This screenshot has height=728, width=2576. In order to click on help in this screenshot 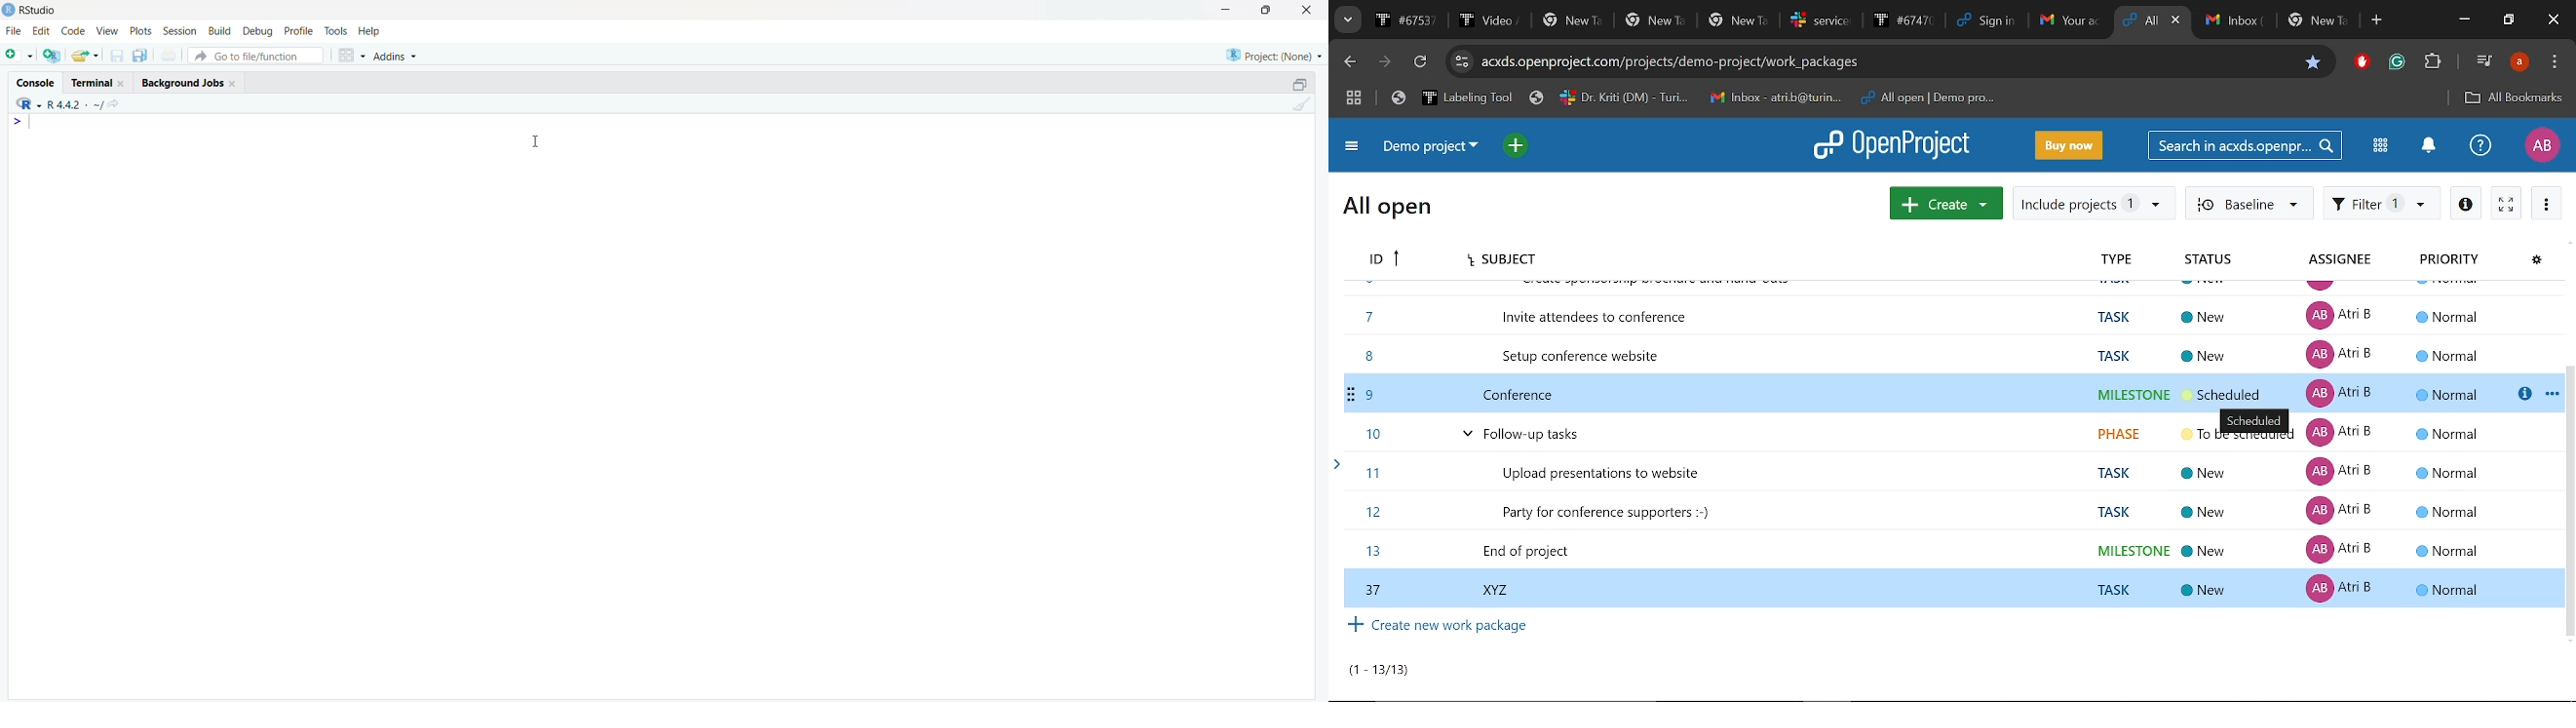, I will do `click(371, 32)`.